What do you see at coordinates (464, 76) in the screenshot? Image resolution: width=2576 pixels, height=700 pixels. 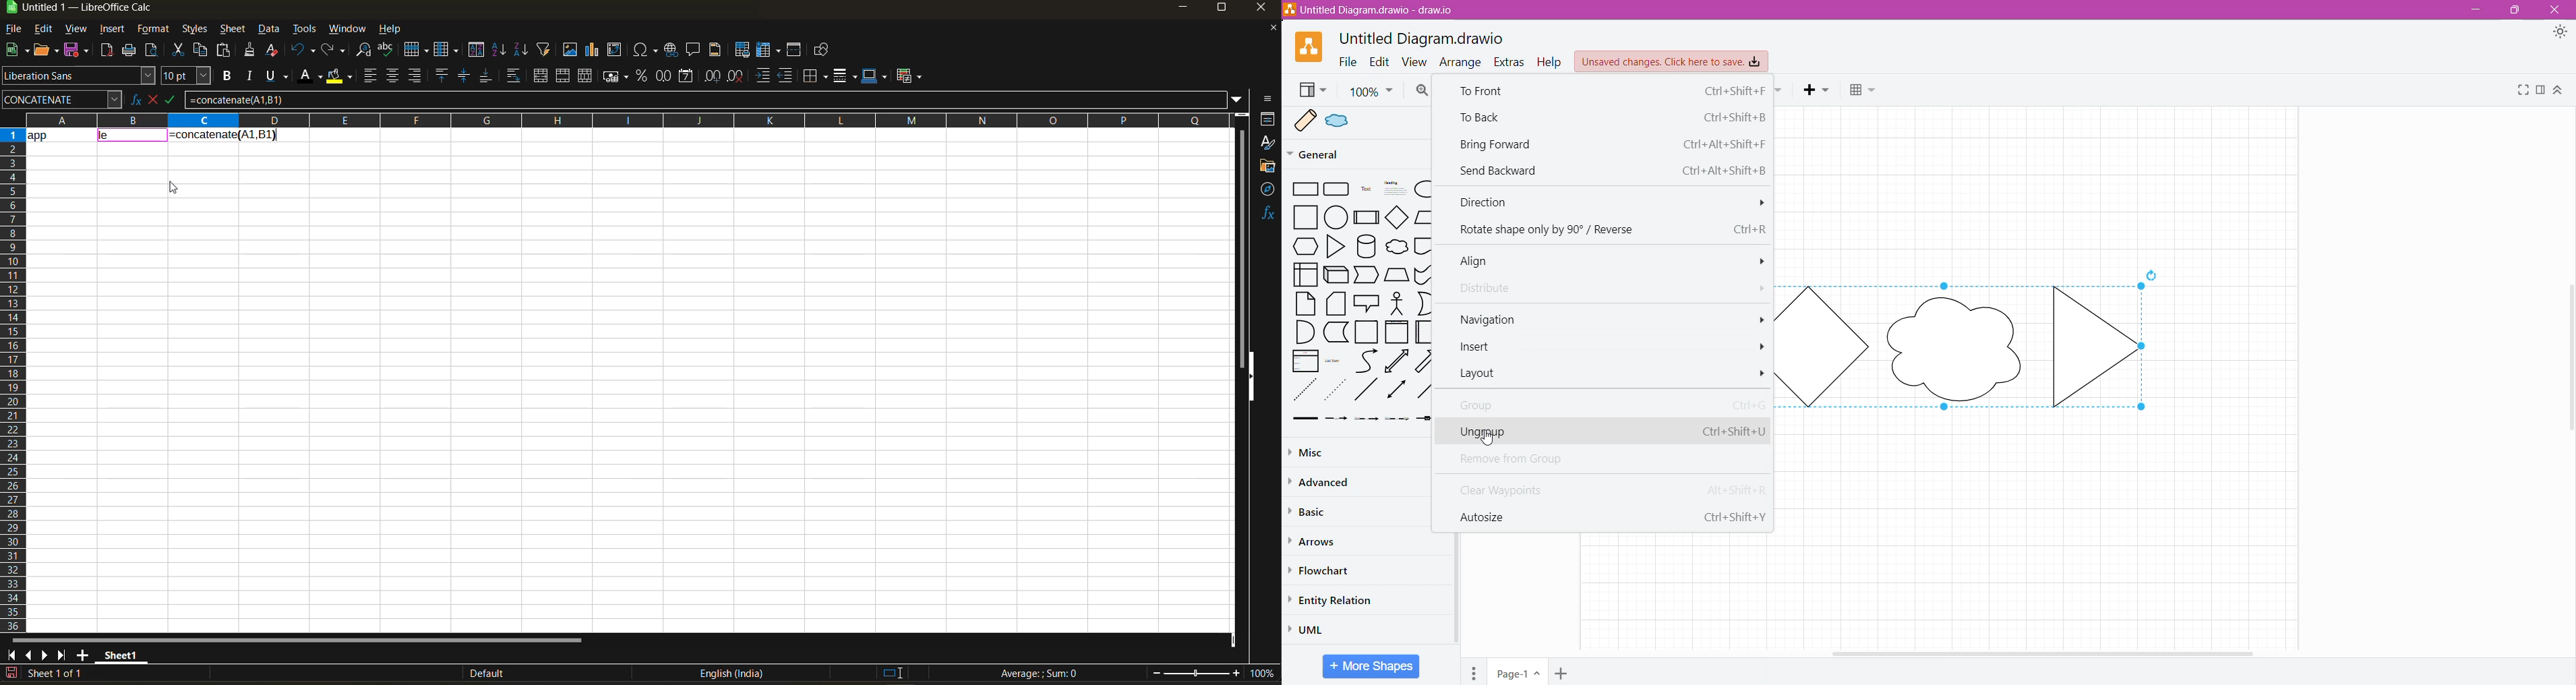 I see `center vertically` at bounding box center [464, 76].